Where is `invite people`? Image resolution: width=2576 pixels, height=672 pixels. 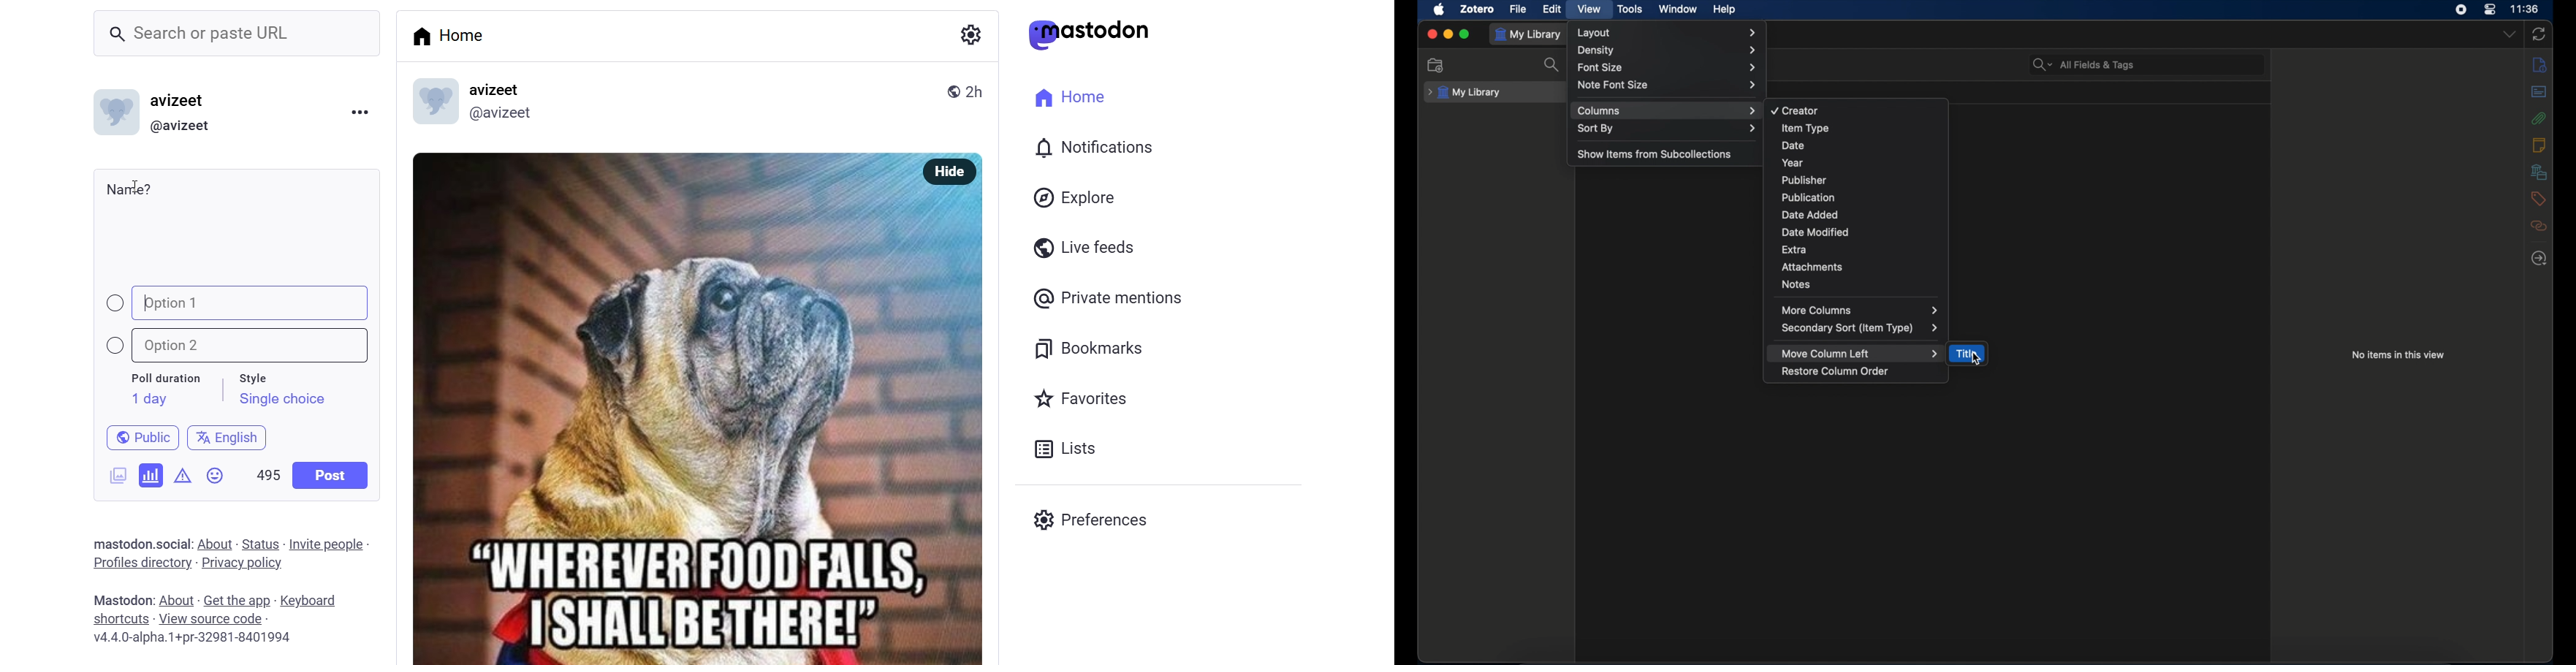 invite people is located at coordinates (330, 544).